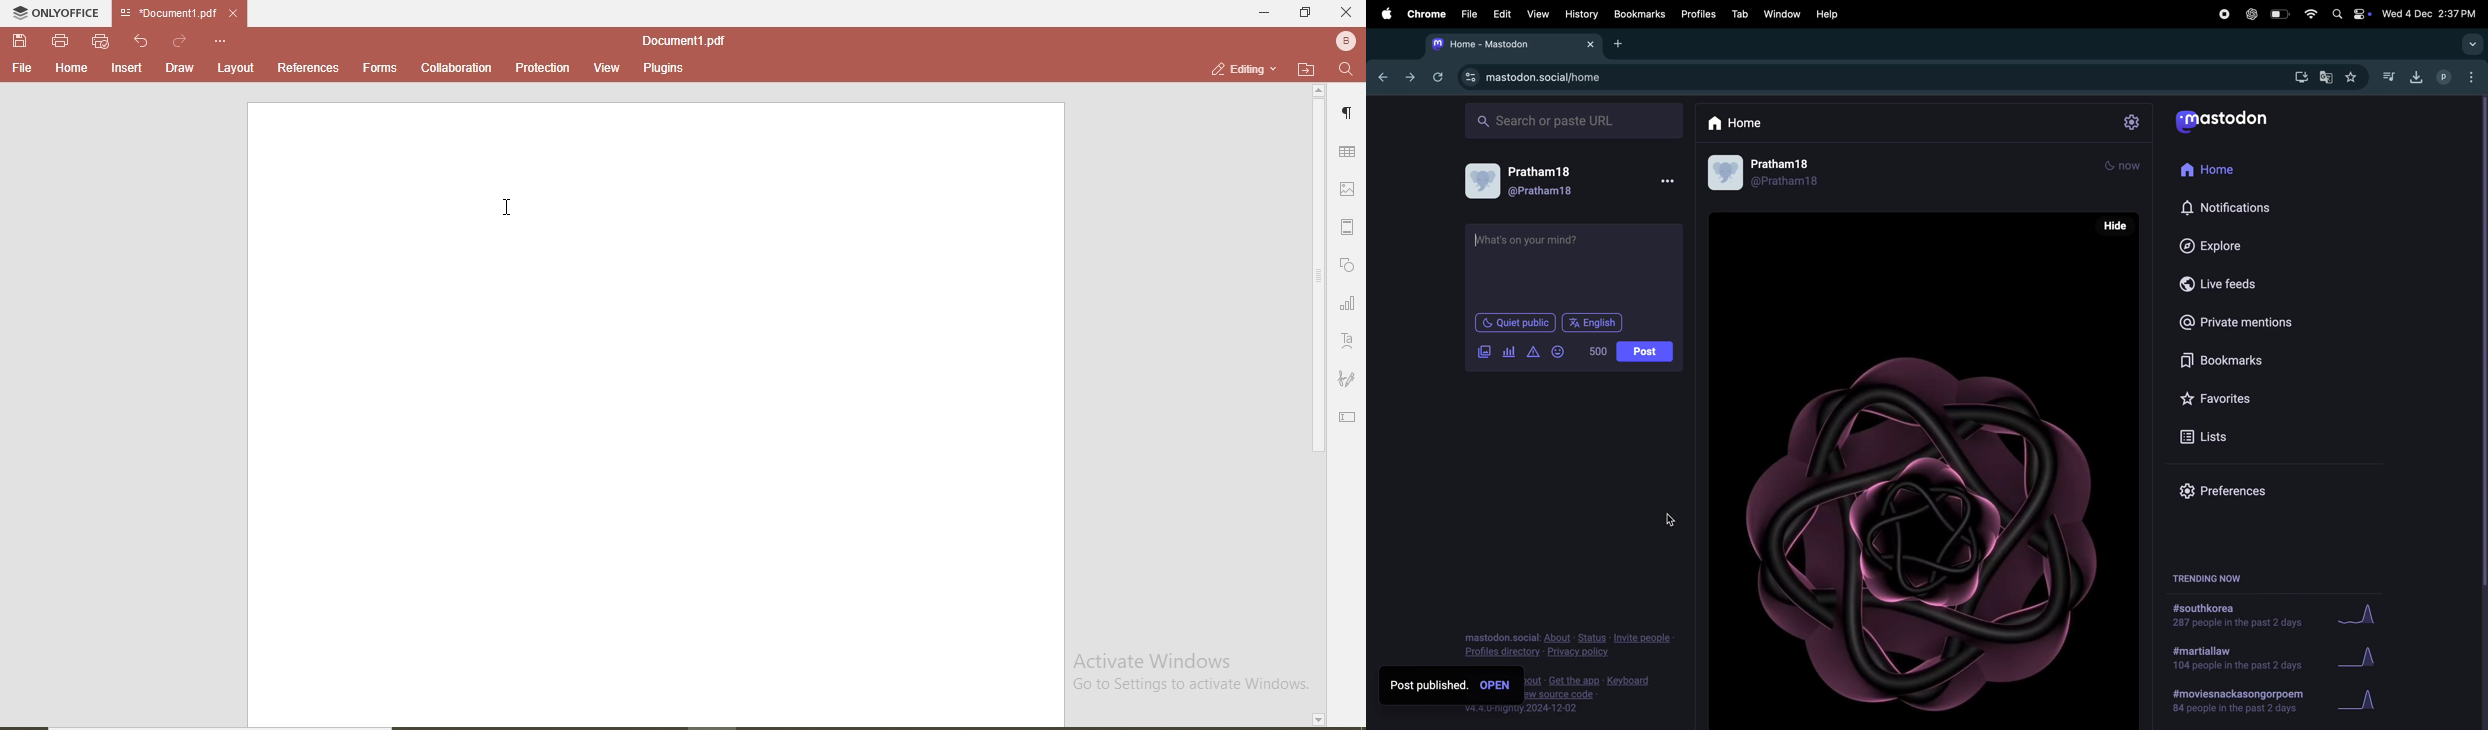 The height and width of the screenshot is (756, 2492). What do you see at coordinates (1349, 381) in the screenshot?
I see `signature` at bounding box center [1349, 381].